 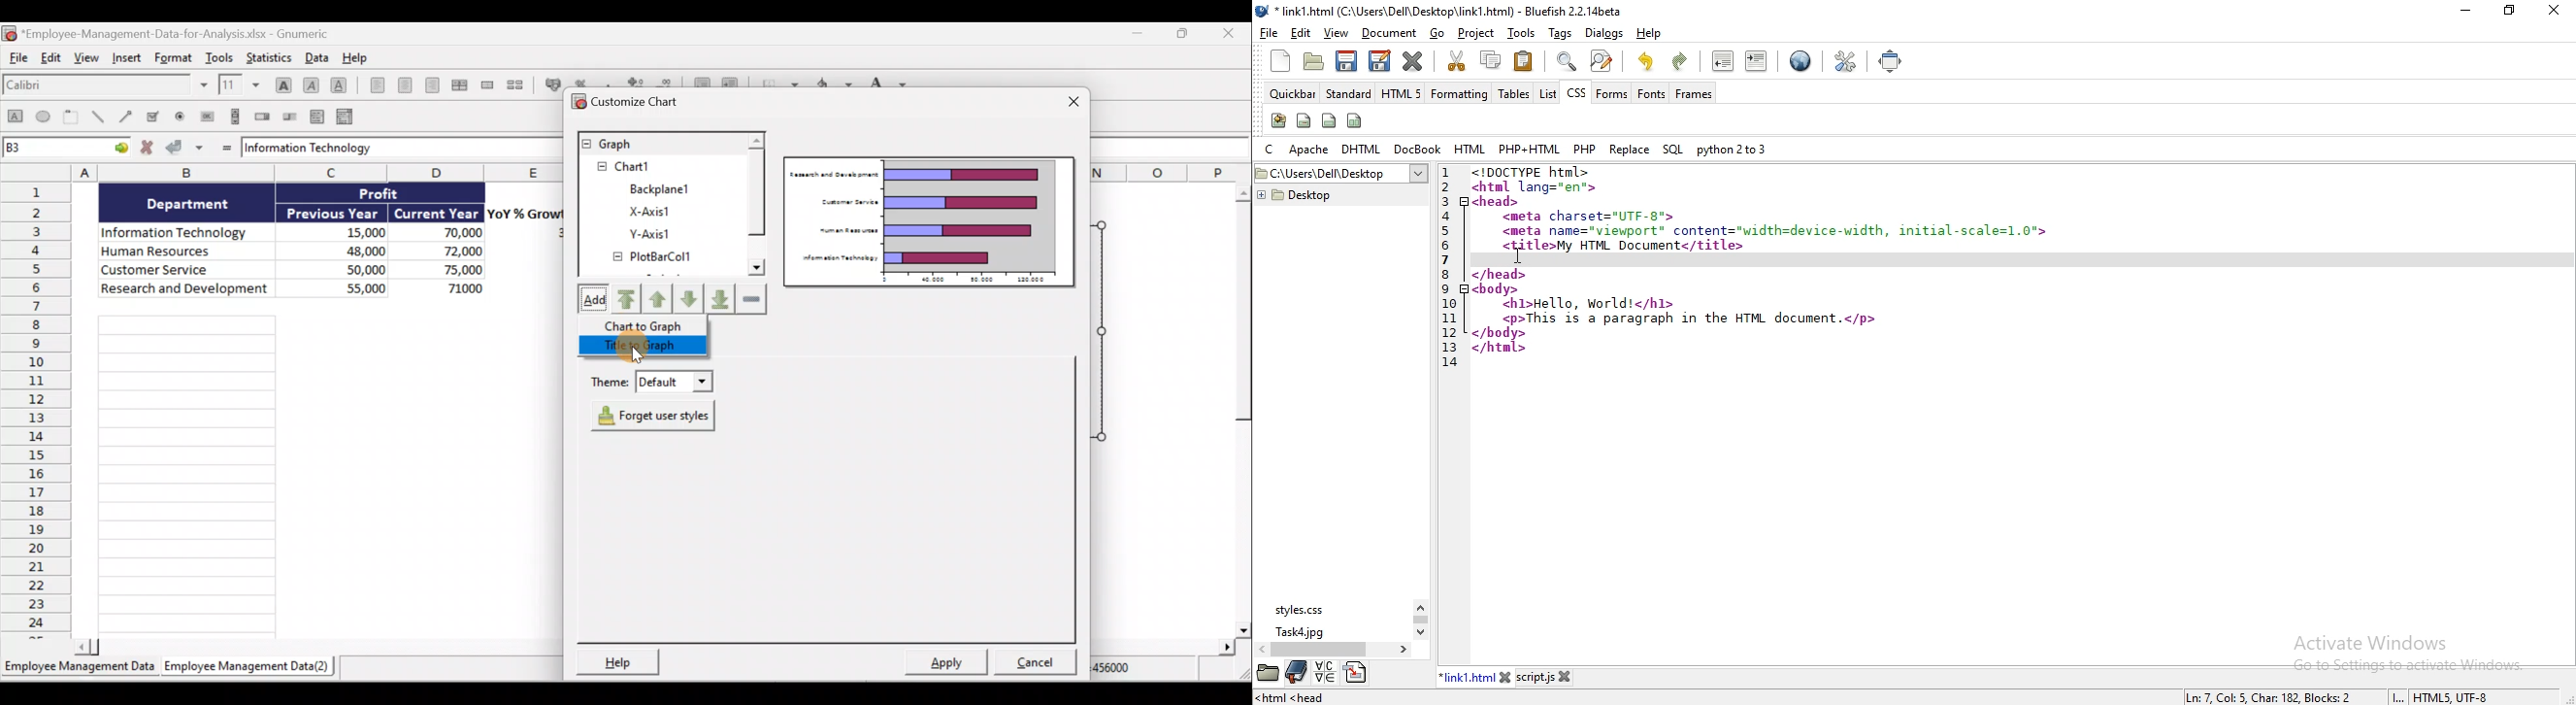 I want to click on Format the selection as accounting, so click(x=550, y=83).